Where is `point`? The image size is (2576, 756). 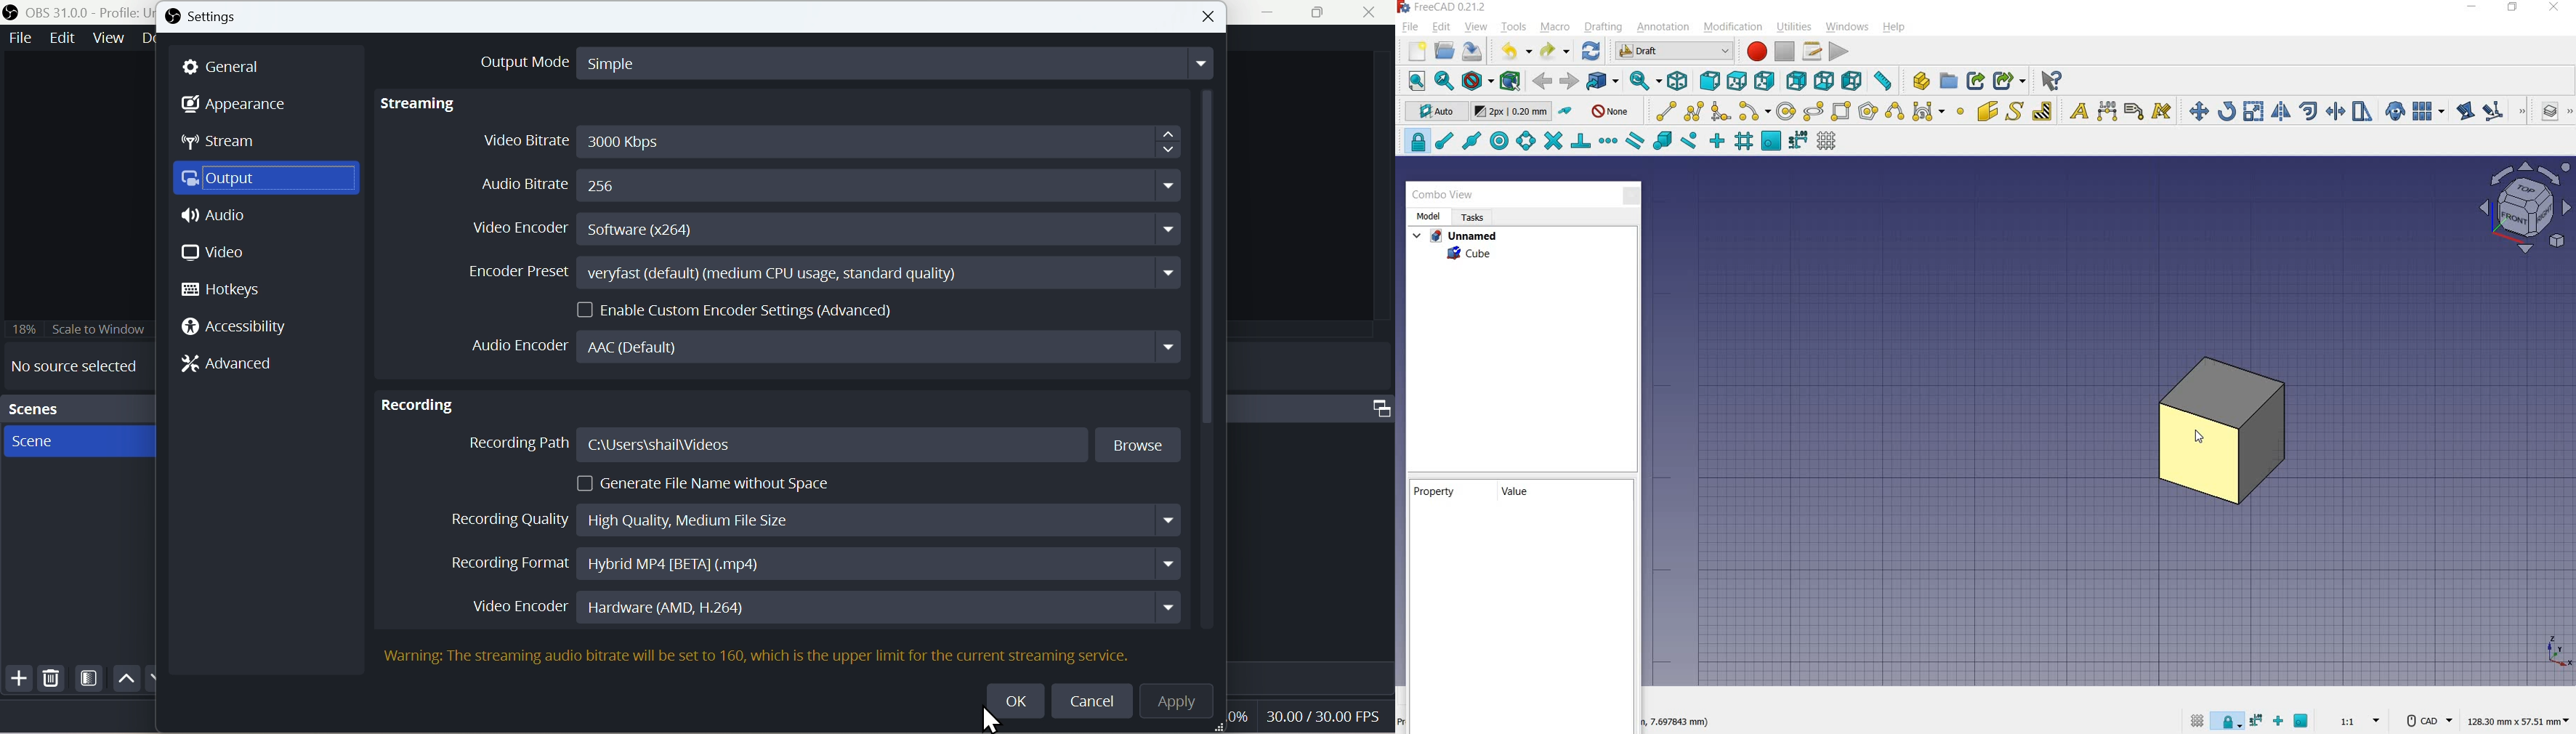
point is located at coordinates (1960, 112).